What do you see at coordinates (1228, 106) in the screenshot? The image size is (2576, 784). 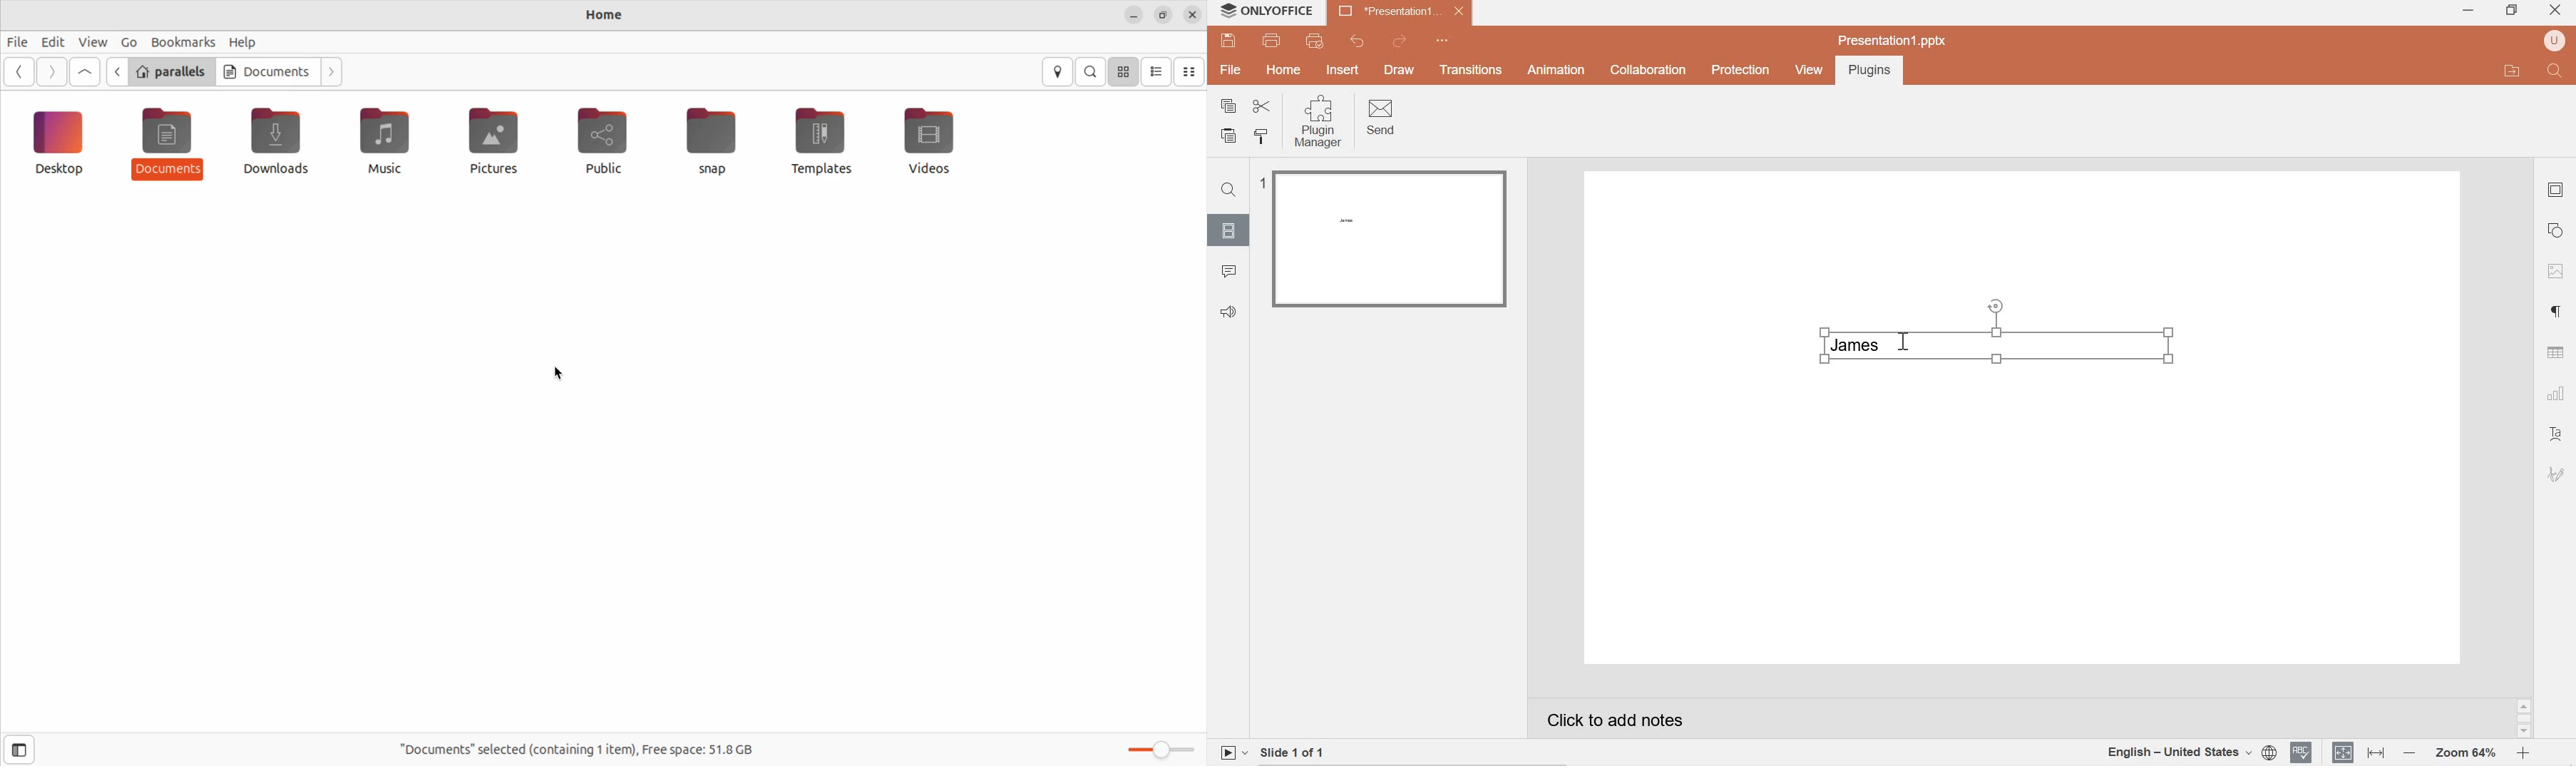 I see `copy` at bounding box center [1228, 106].